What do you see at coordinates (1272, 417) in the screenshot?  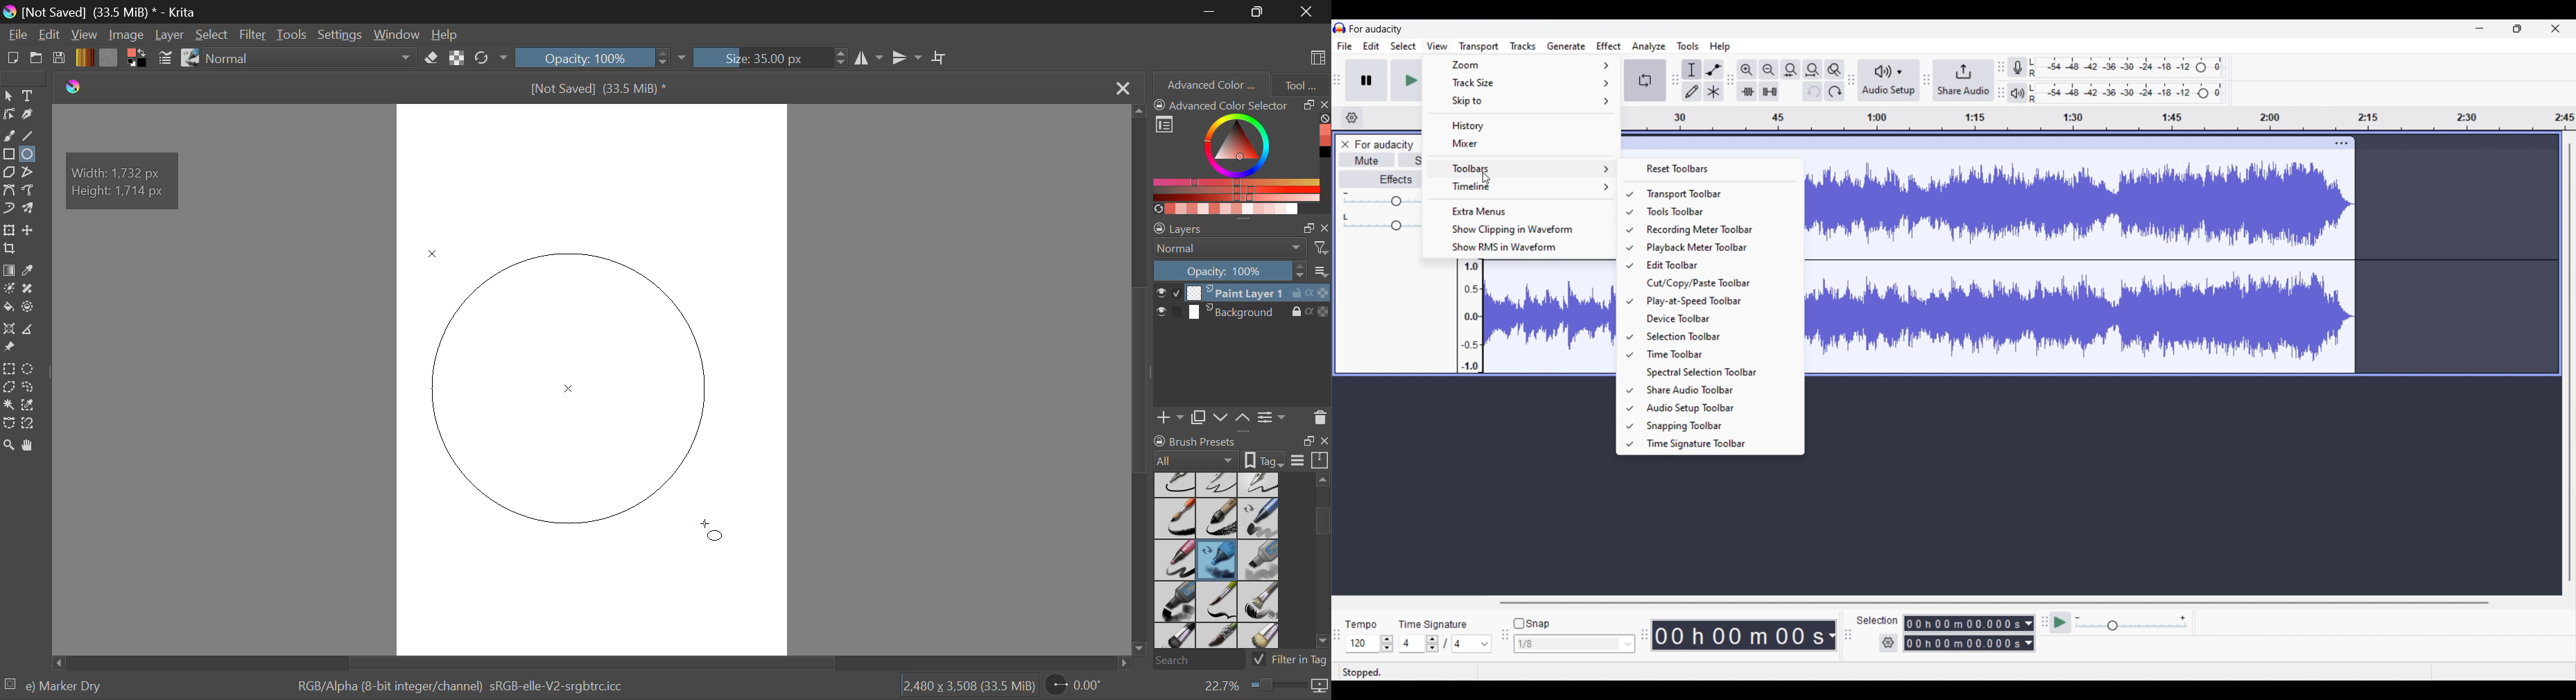 I see `Settings` at bounding box center [1272, 417].